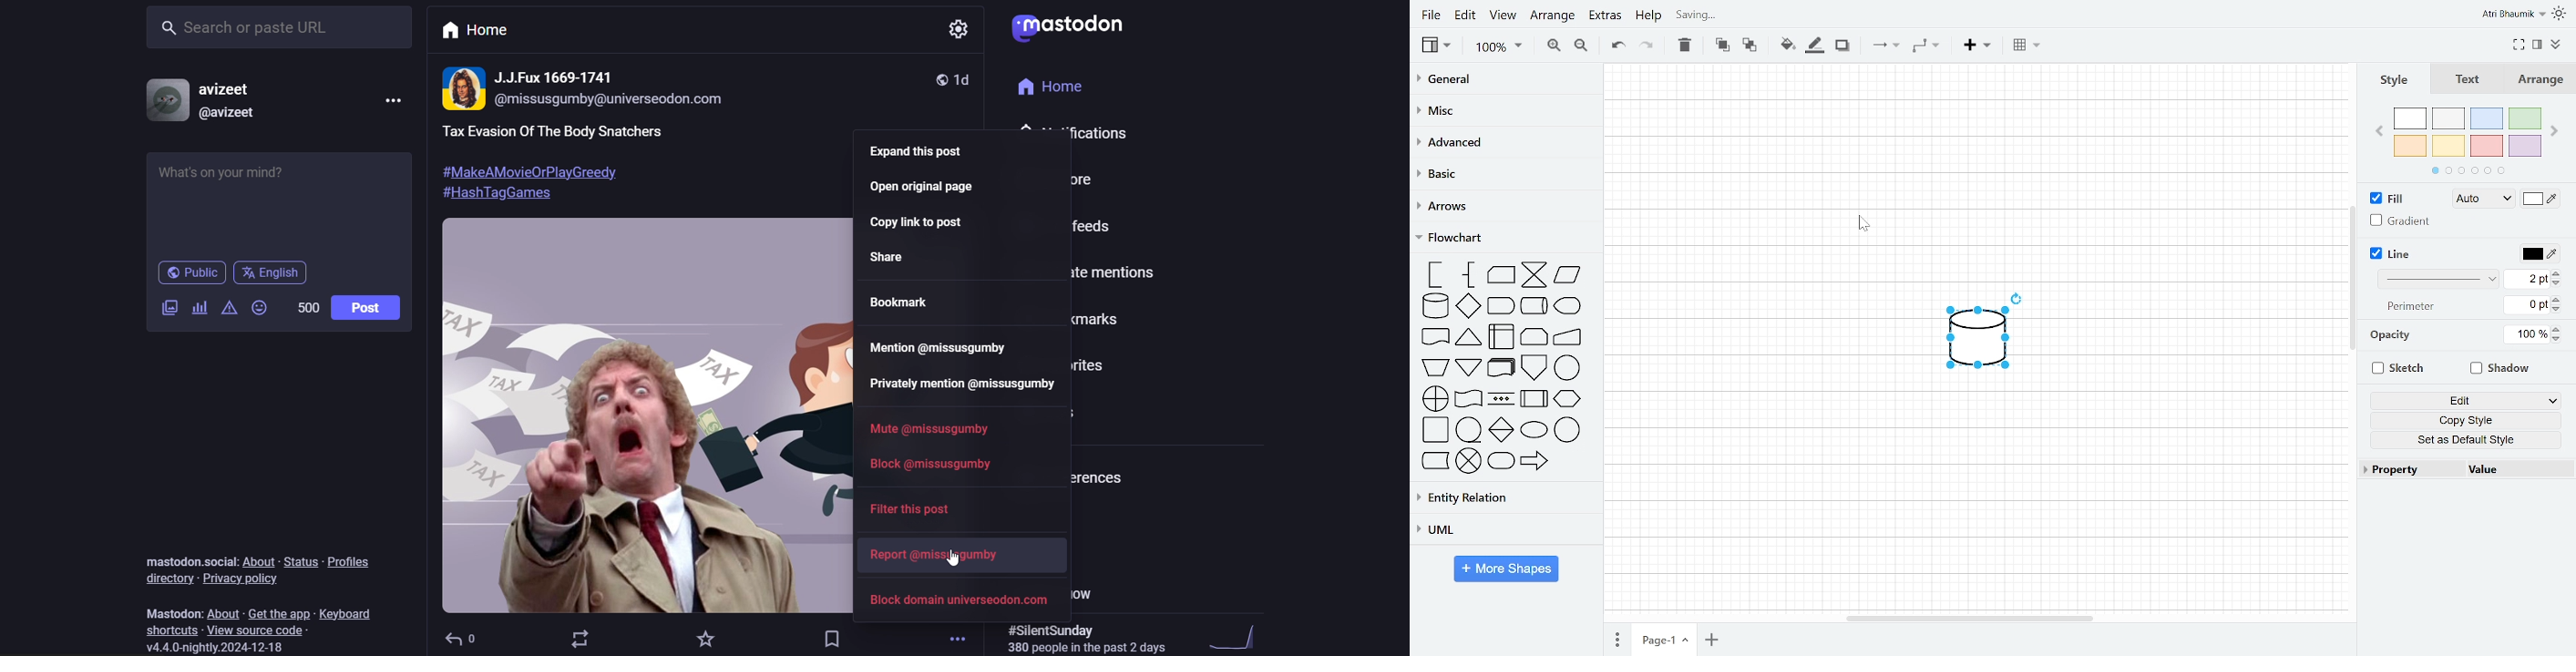 The height and width of the screenshot is (672, 2576). I want to click on Format, so click(2540, 46).